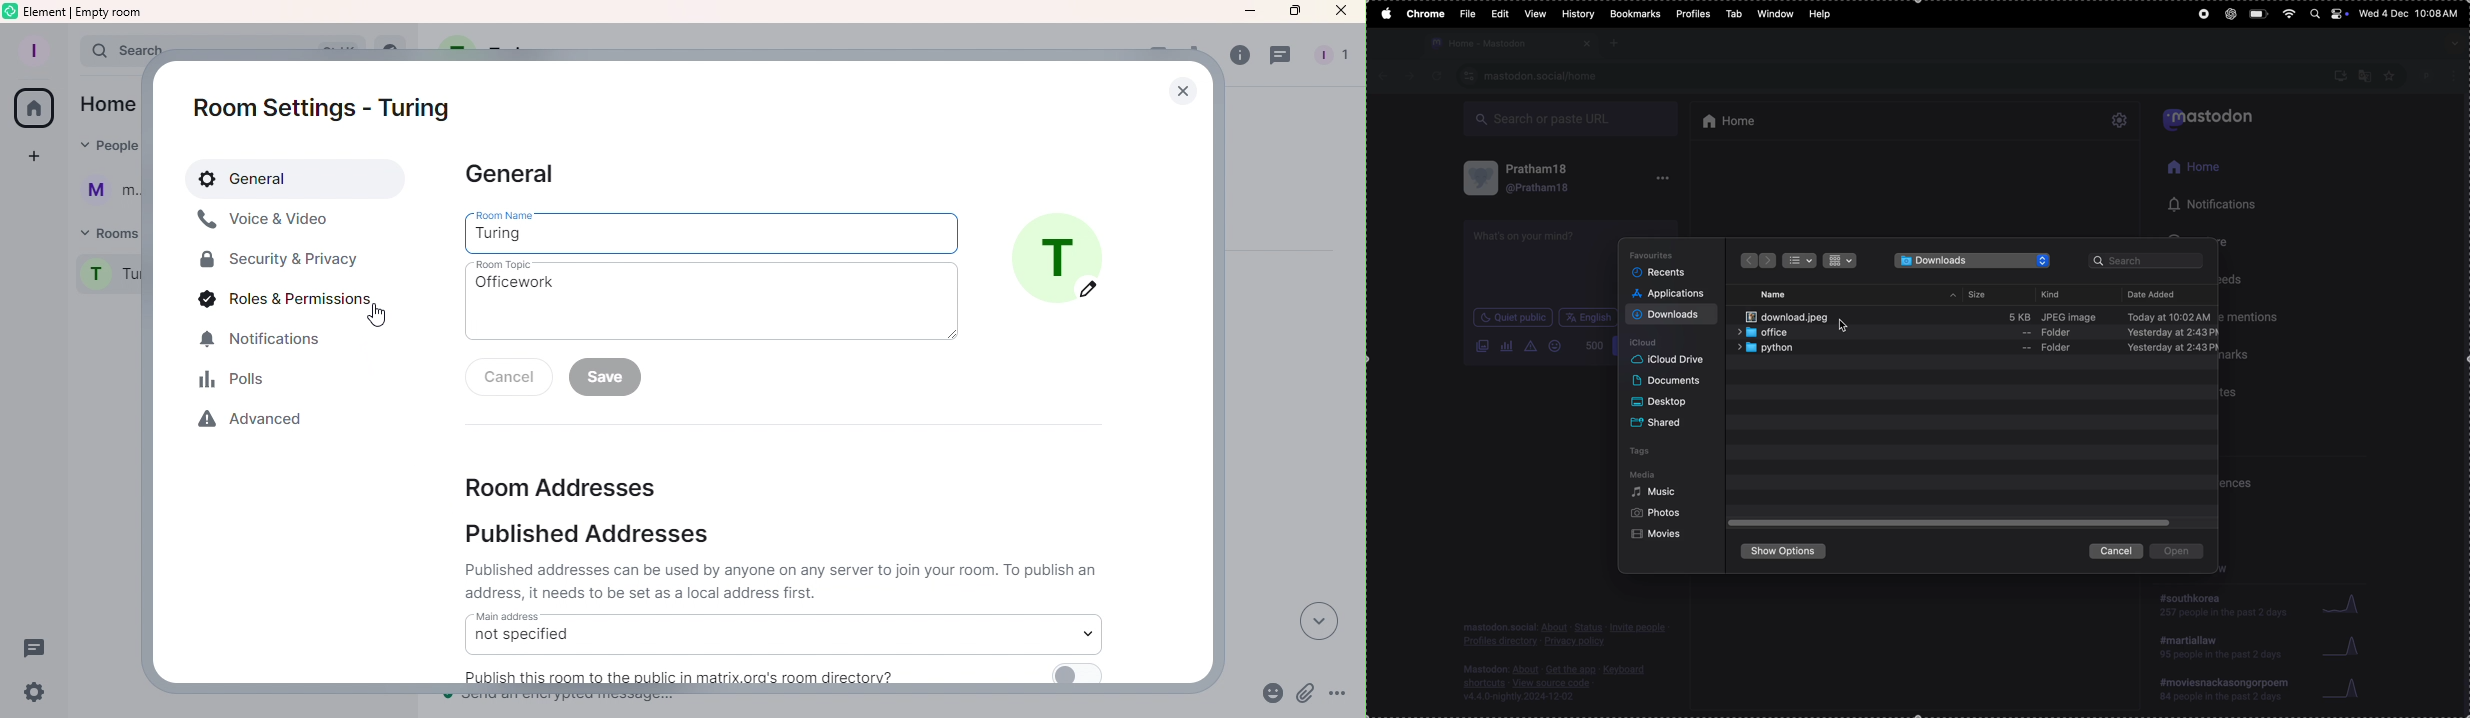 This screenshot has height=728, width=2492. What do you see at coordinates (1736, 118) in the screenshot?
I see `Home` at bounding box center [1736, 118].